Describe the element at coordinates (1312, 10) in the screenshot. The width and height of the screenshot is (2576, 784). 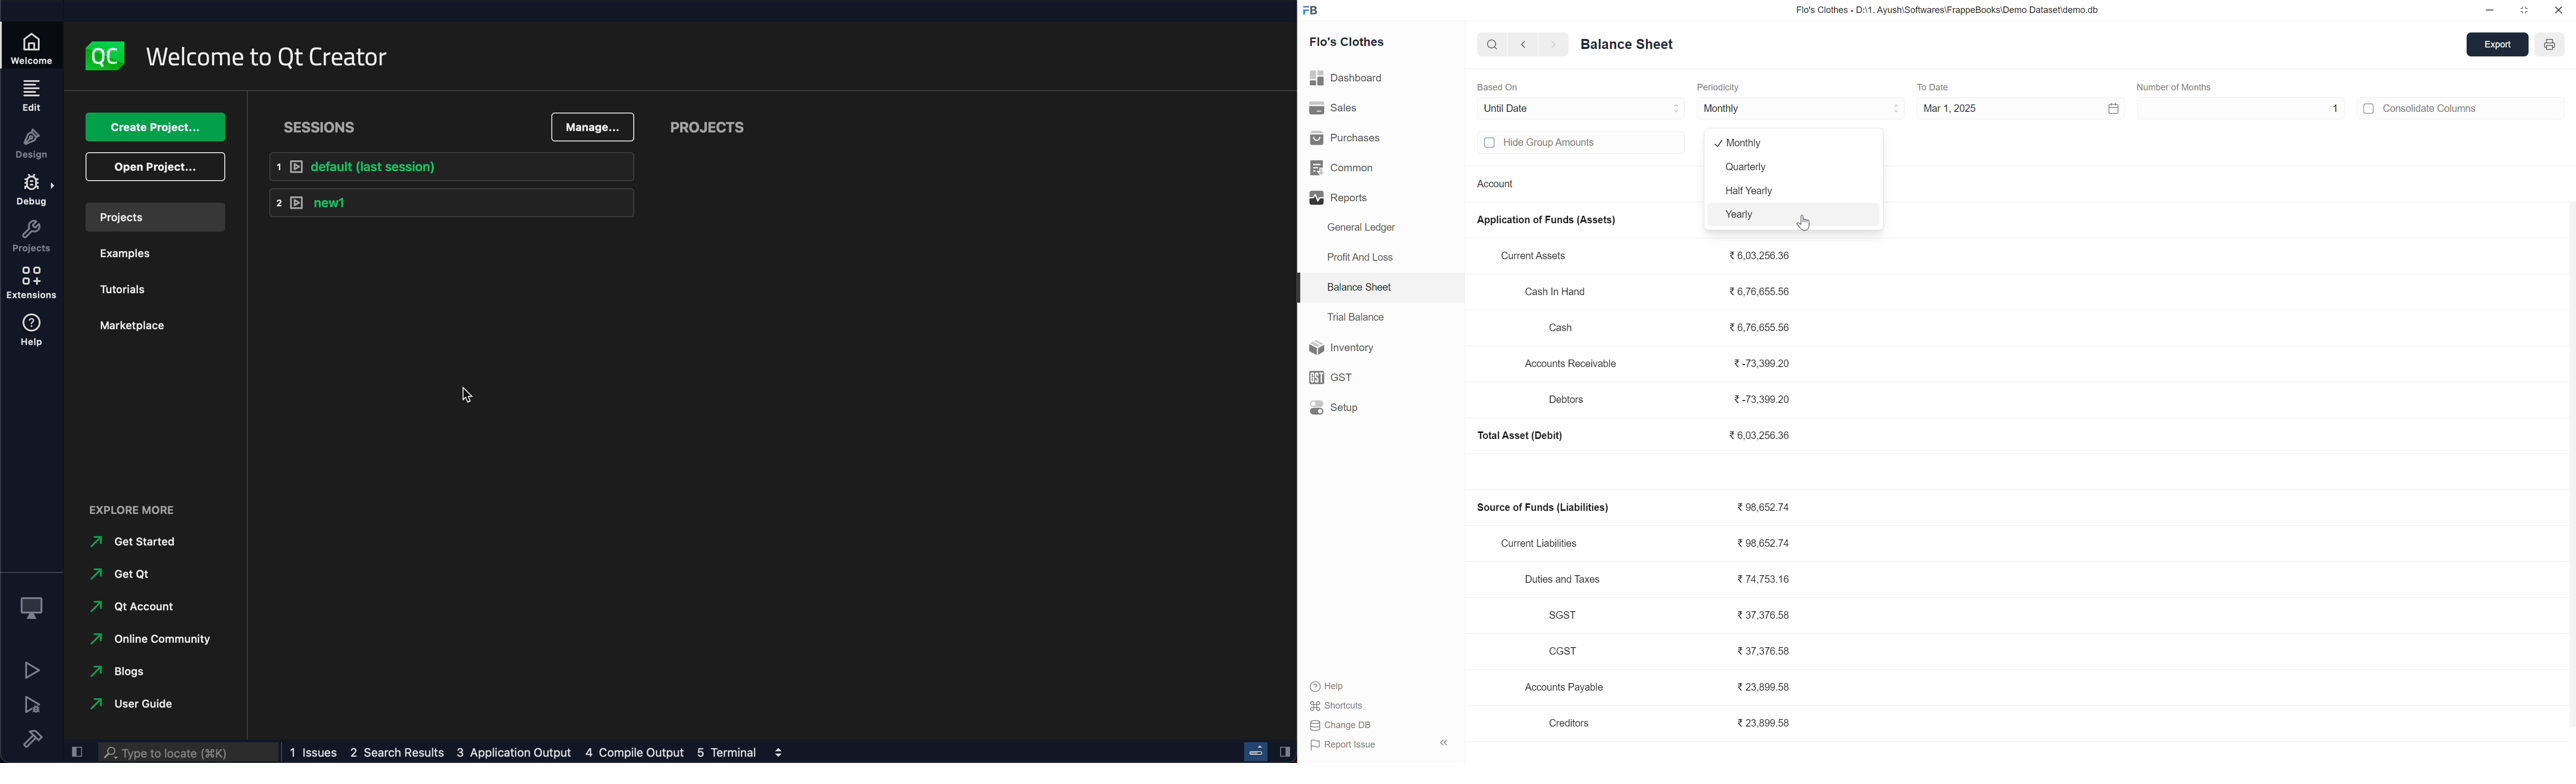
I see `FB` at that location.